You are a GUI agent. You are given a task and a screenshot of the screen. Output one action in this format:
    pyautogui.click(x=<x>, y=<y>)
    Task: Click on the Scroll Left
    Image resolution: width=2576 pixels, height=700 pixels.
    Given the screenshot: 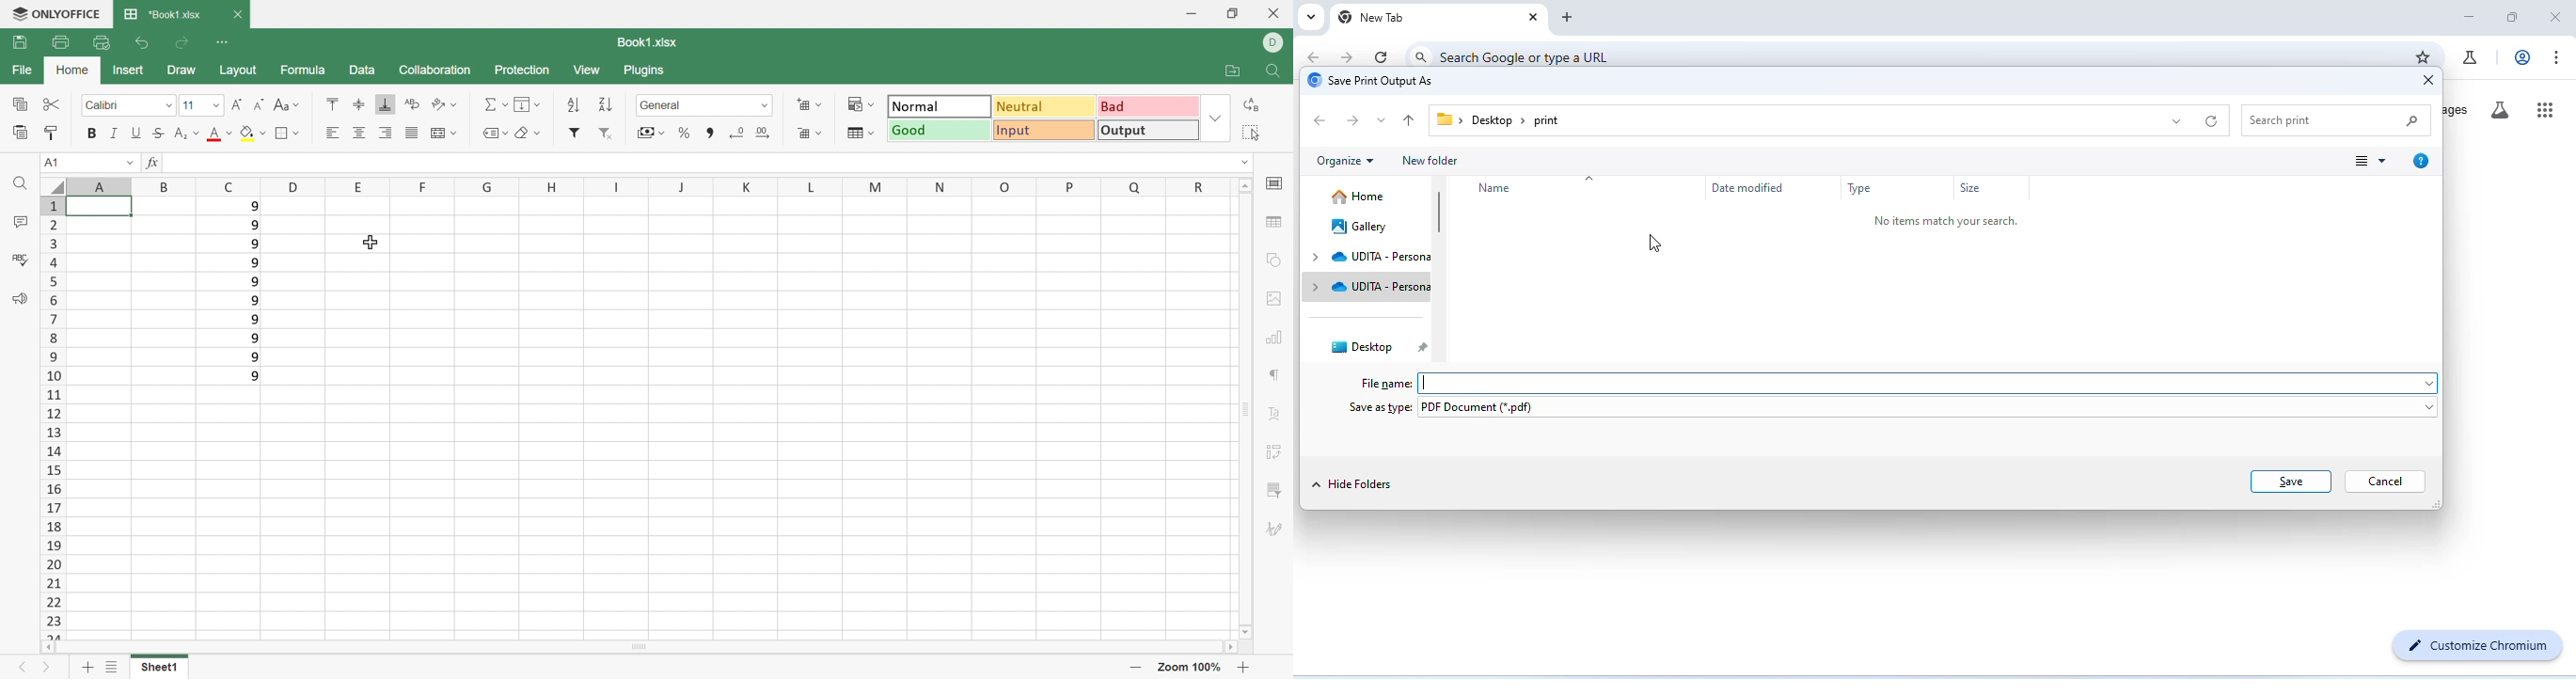 What is the action you would take?
    pyautogui.click(x=52, y=648)
    